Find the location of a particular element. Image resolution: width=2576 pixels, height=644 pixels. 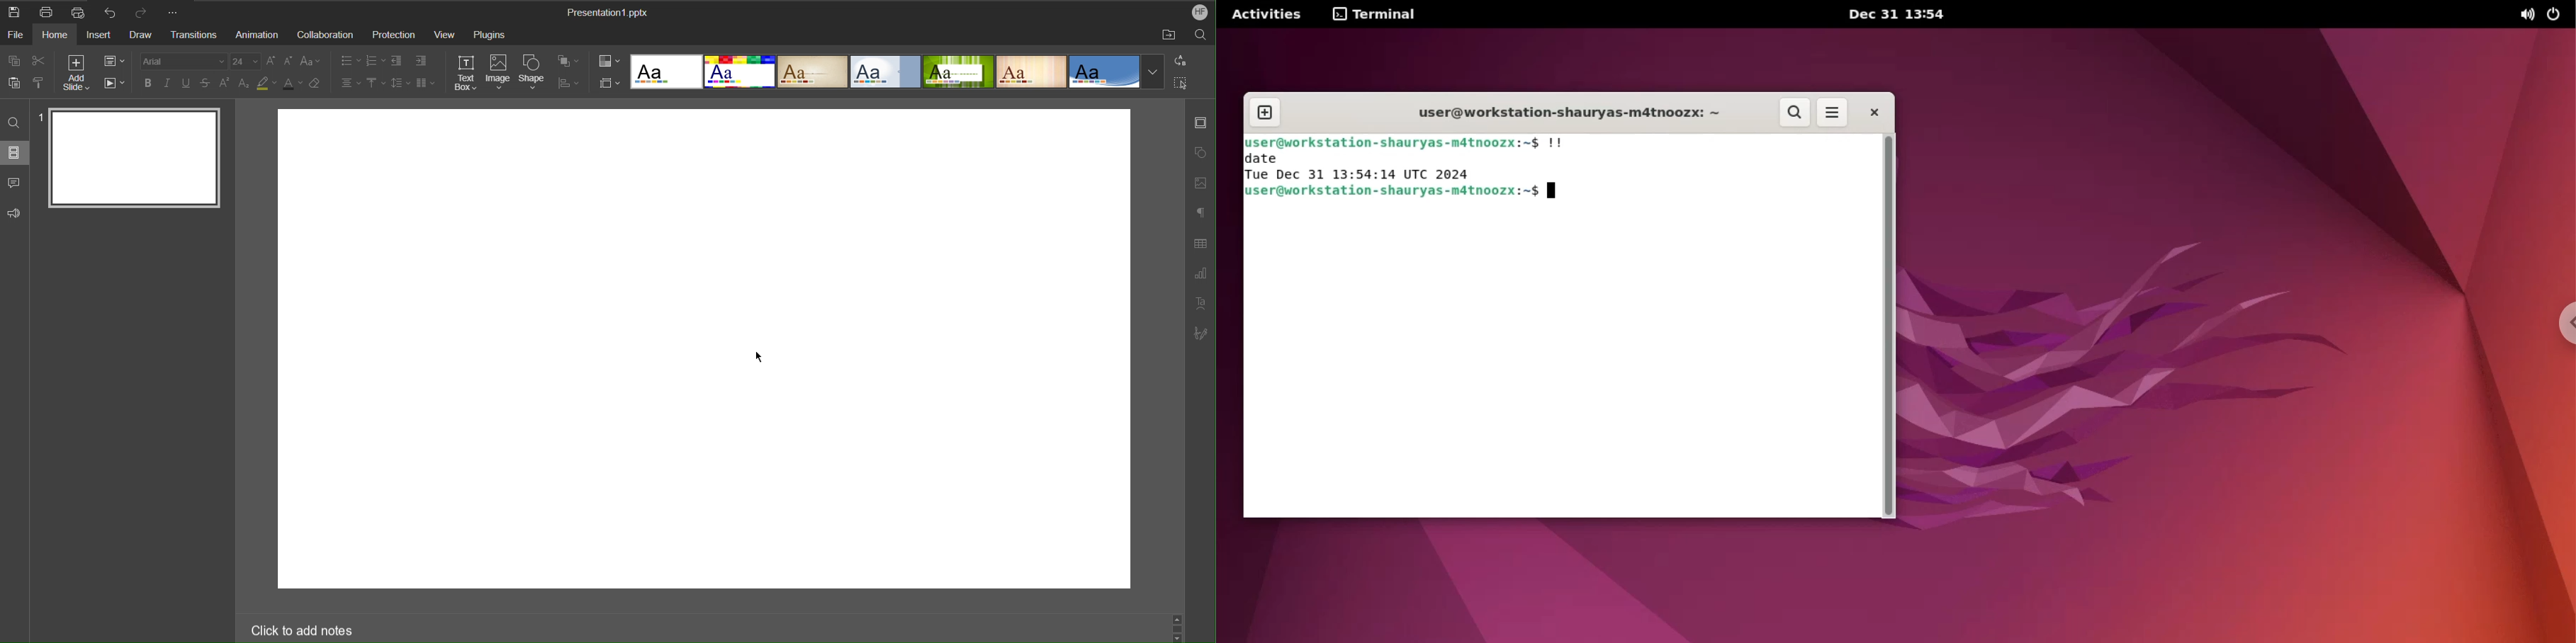

Signature is located at coordinates (1201, 335).